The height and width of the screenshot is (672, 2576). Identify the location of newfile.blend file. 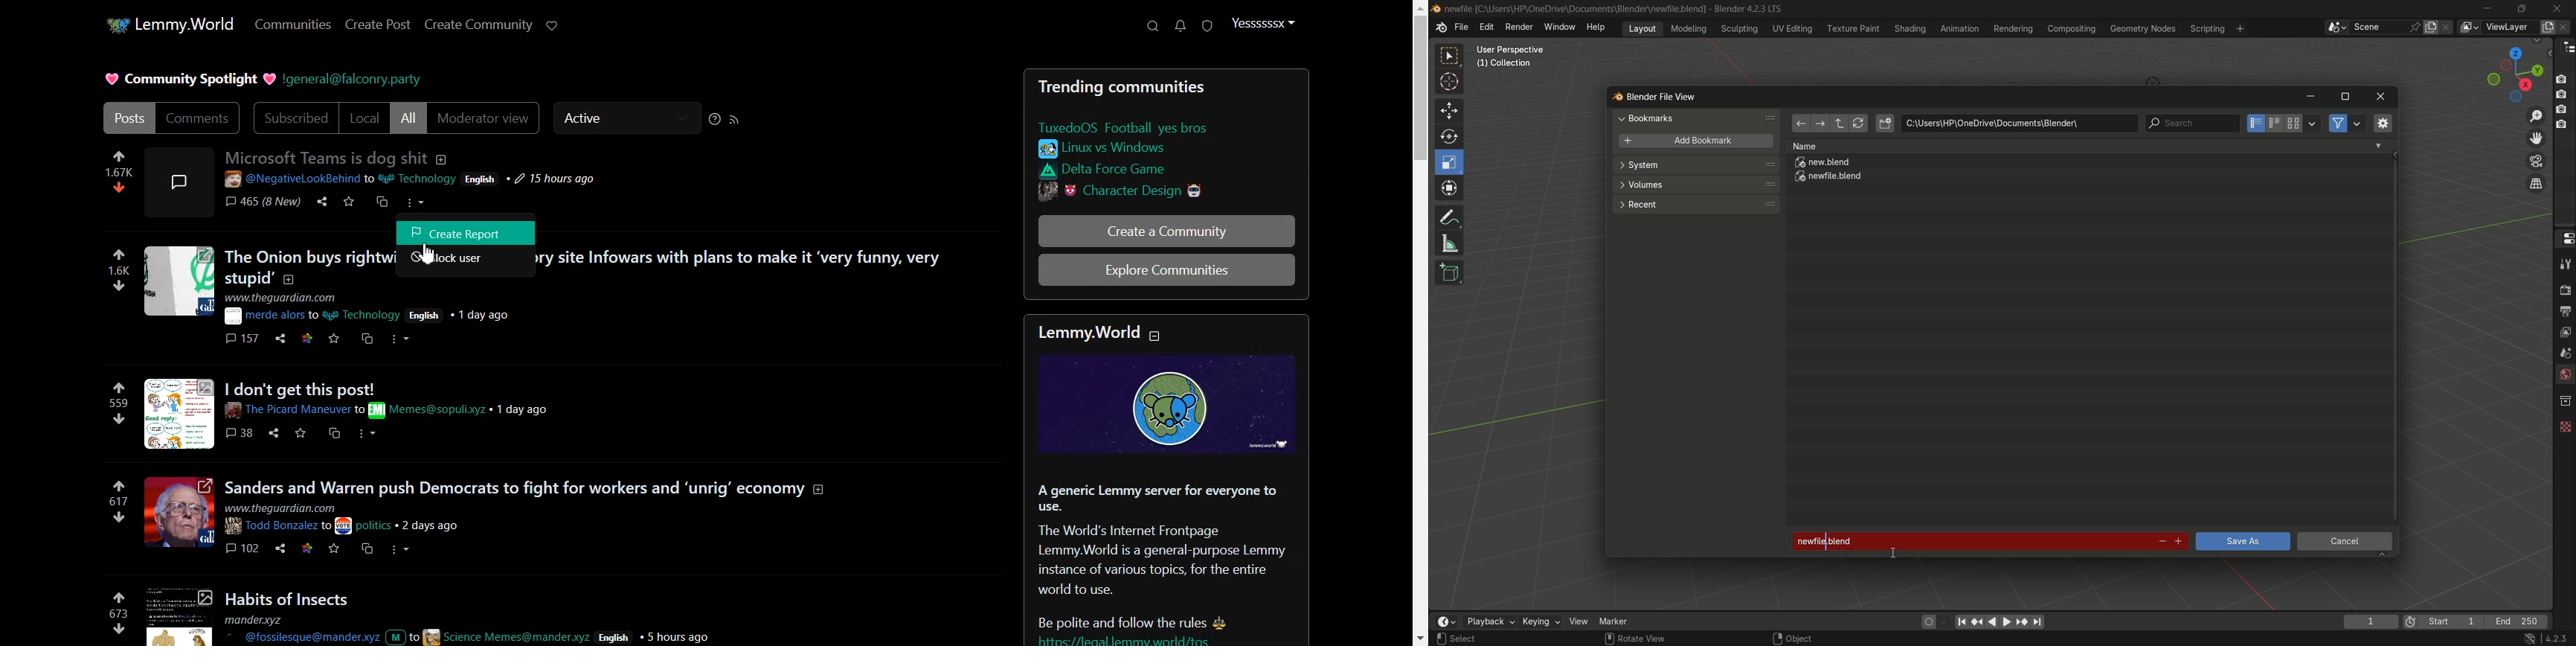
(1829, 178).